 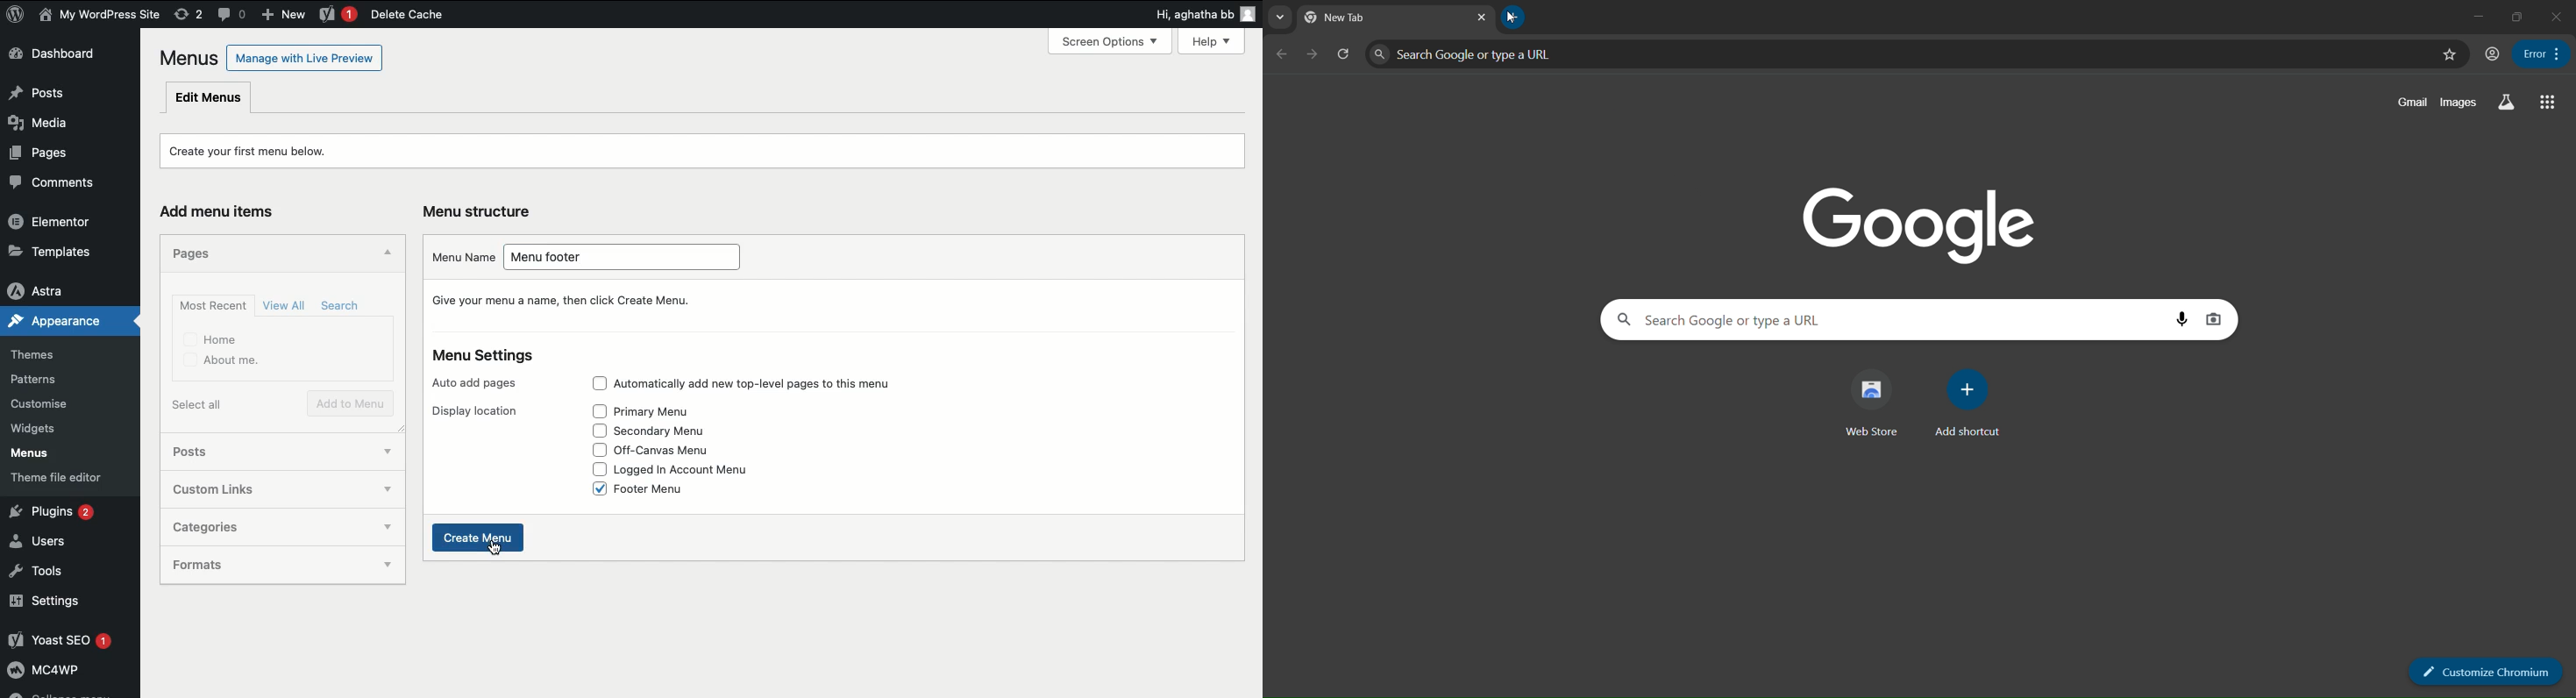 What do you see at coordinates (473, 384) in the screenshot?
I see `Auto add pages` at bounding box center [473, 384].